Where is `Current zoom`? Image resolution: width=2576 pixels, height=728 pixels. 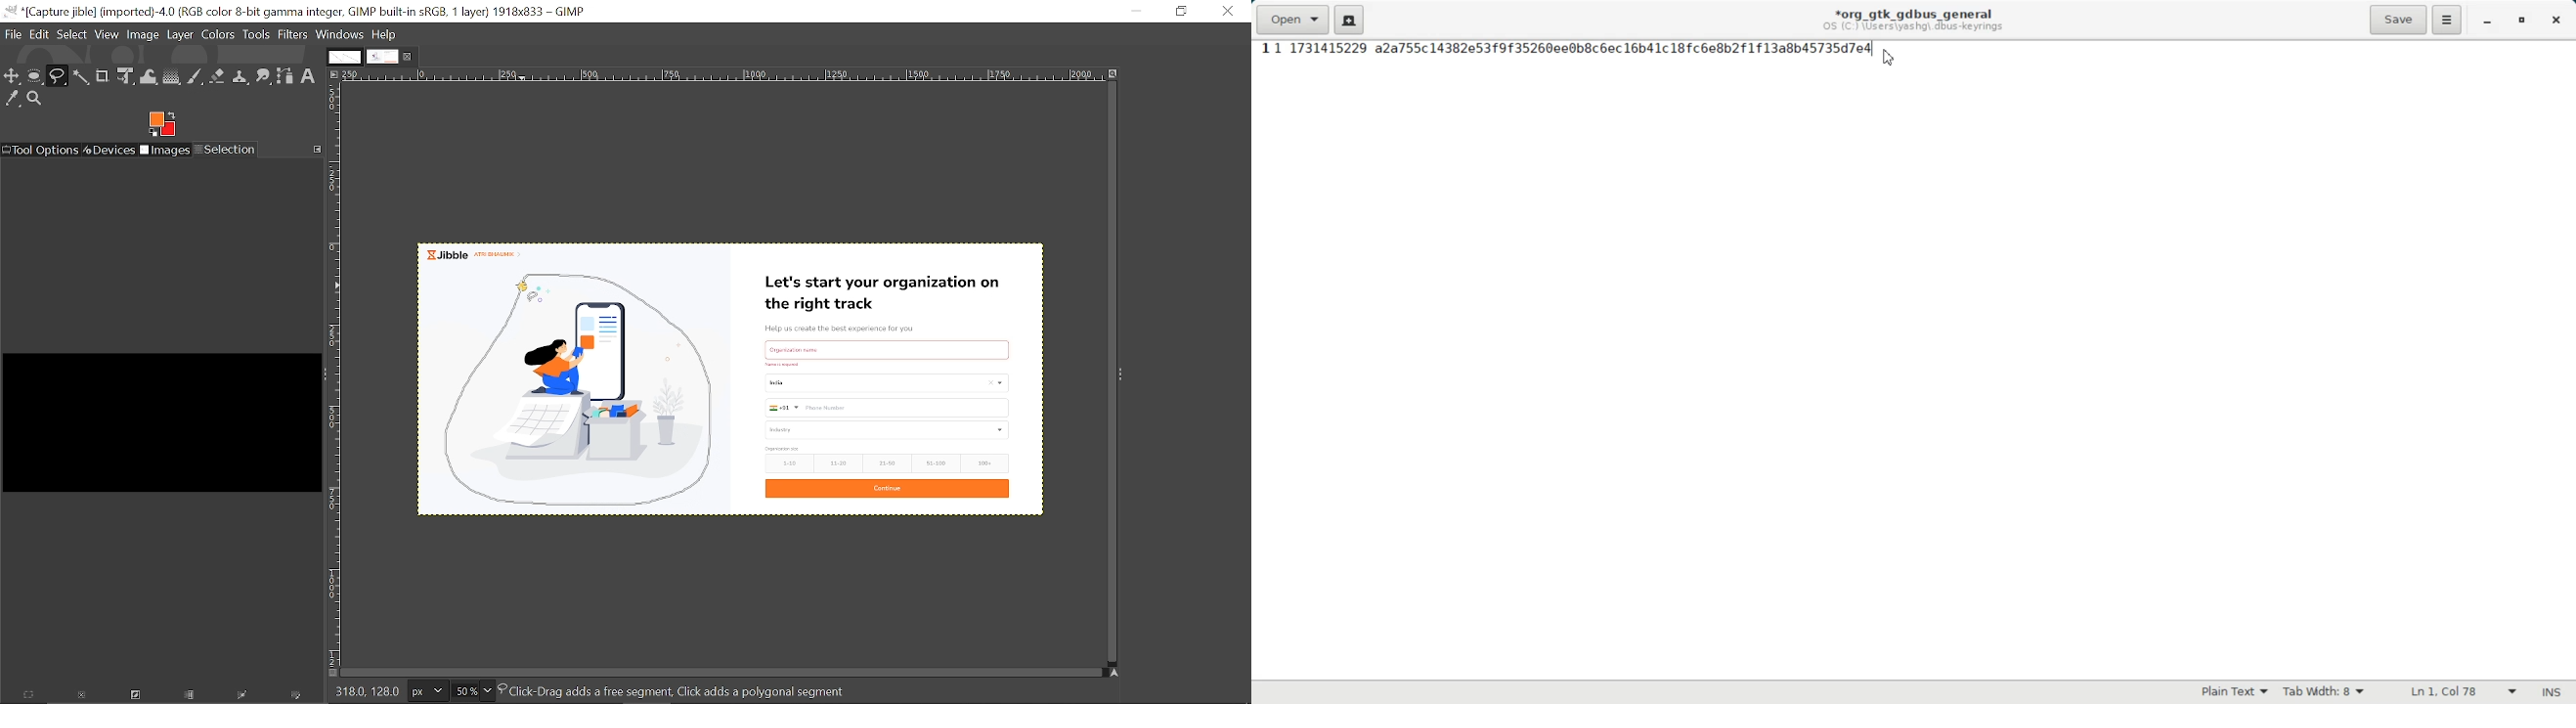
Current zoom is located at coordinates (463, 691).